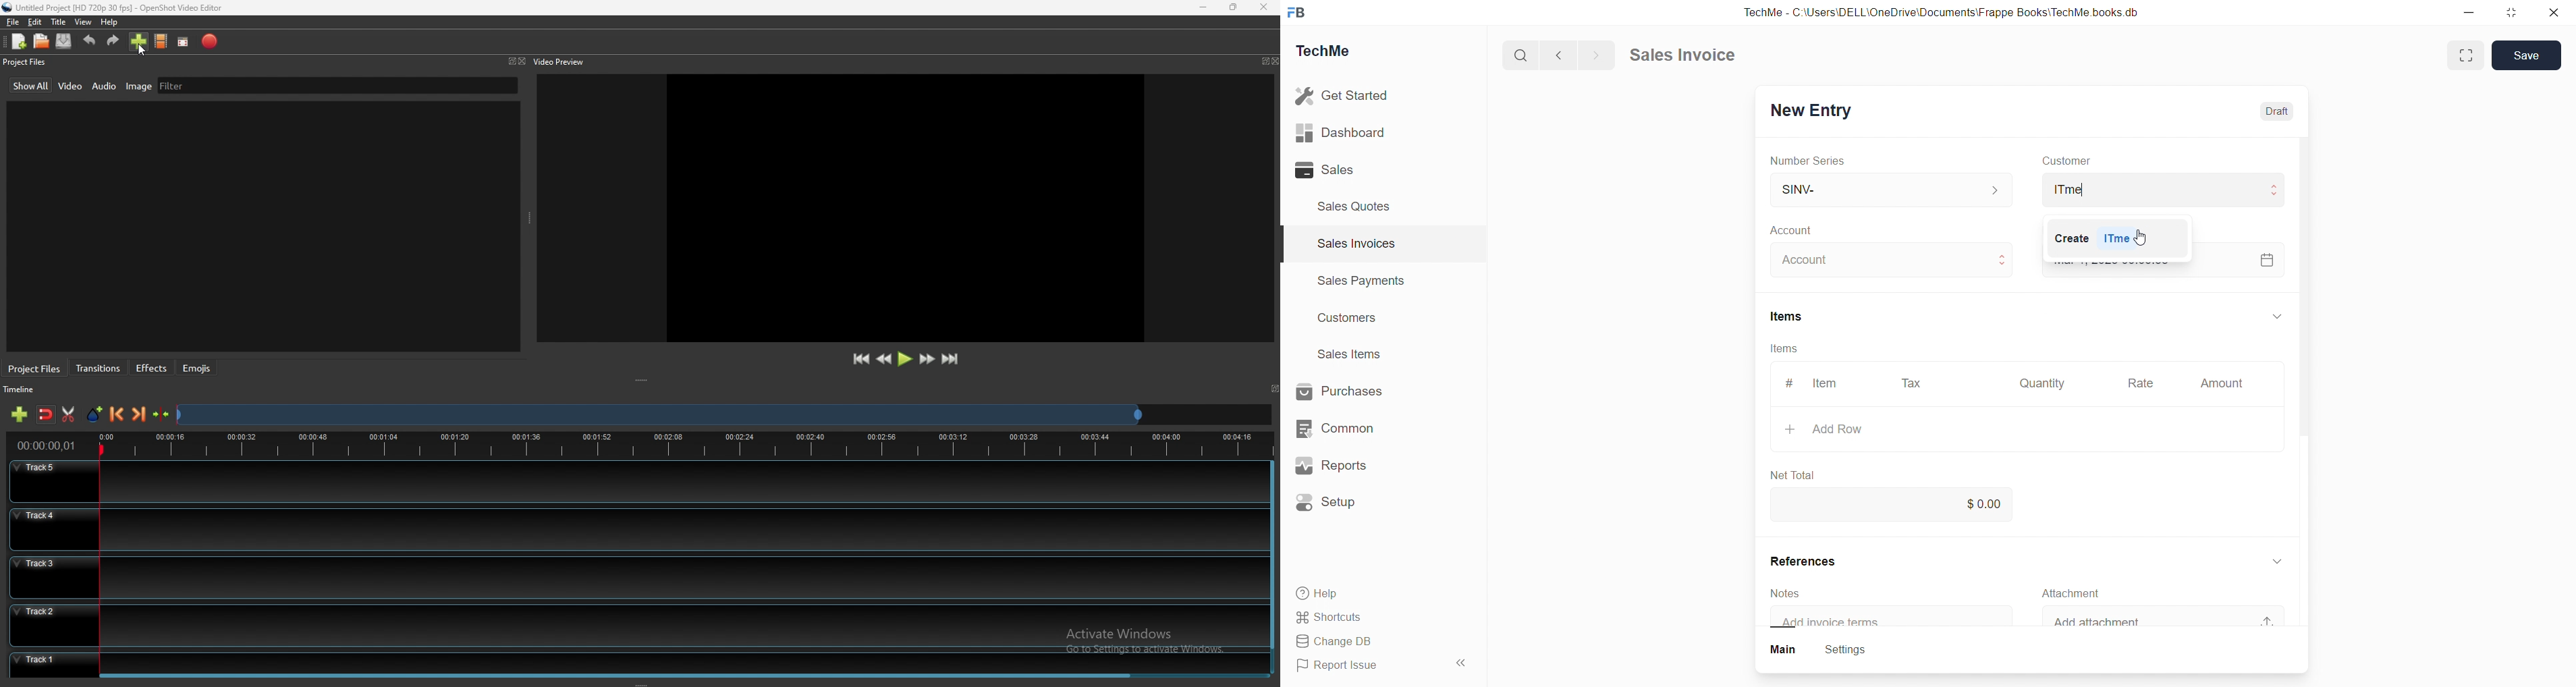  Describe the element at coordinates (616, 676) in the screenshot. I see `scroll bar` at that location.